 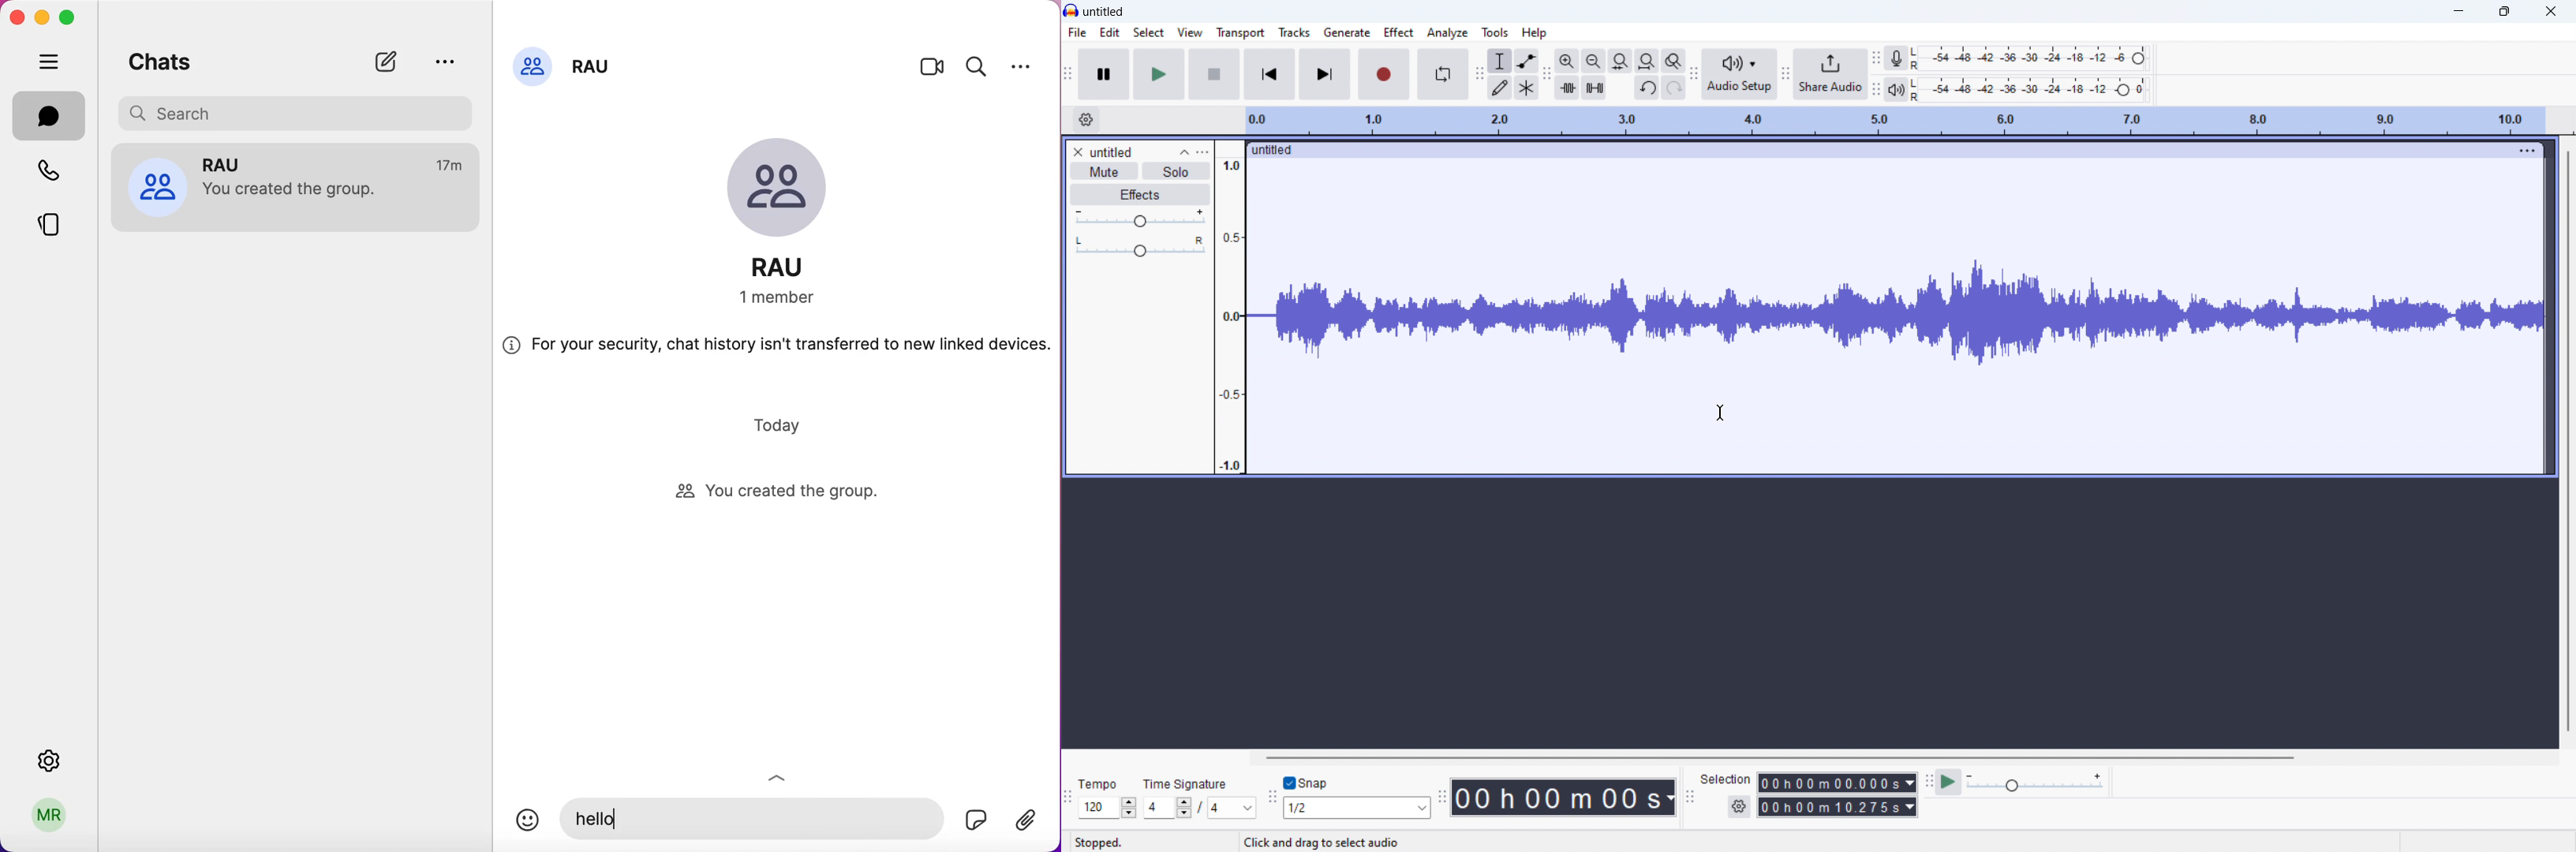 I want to click on search bar, so click(x=300, y=112).